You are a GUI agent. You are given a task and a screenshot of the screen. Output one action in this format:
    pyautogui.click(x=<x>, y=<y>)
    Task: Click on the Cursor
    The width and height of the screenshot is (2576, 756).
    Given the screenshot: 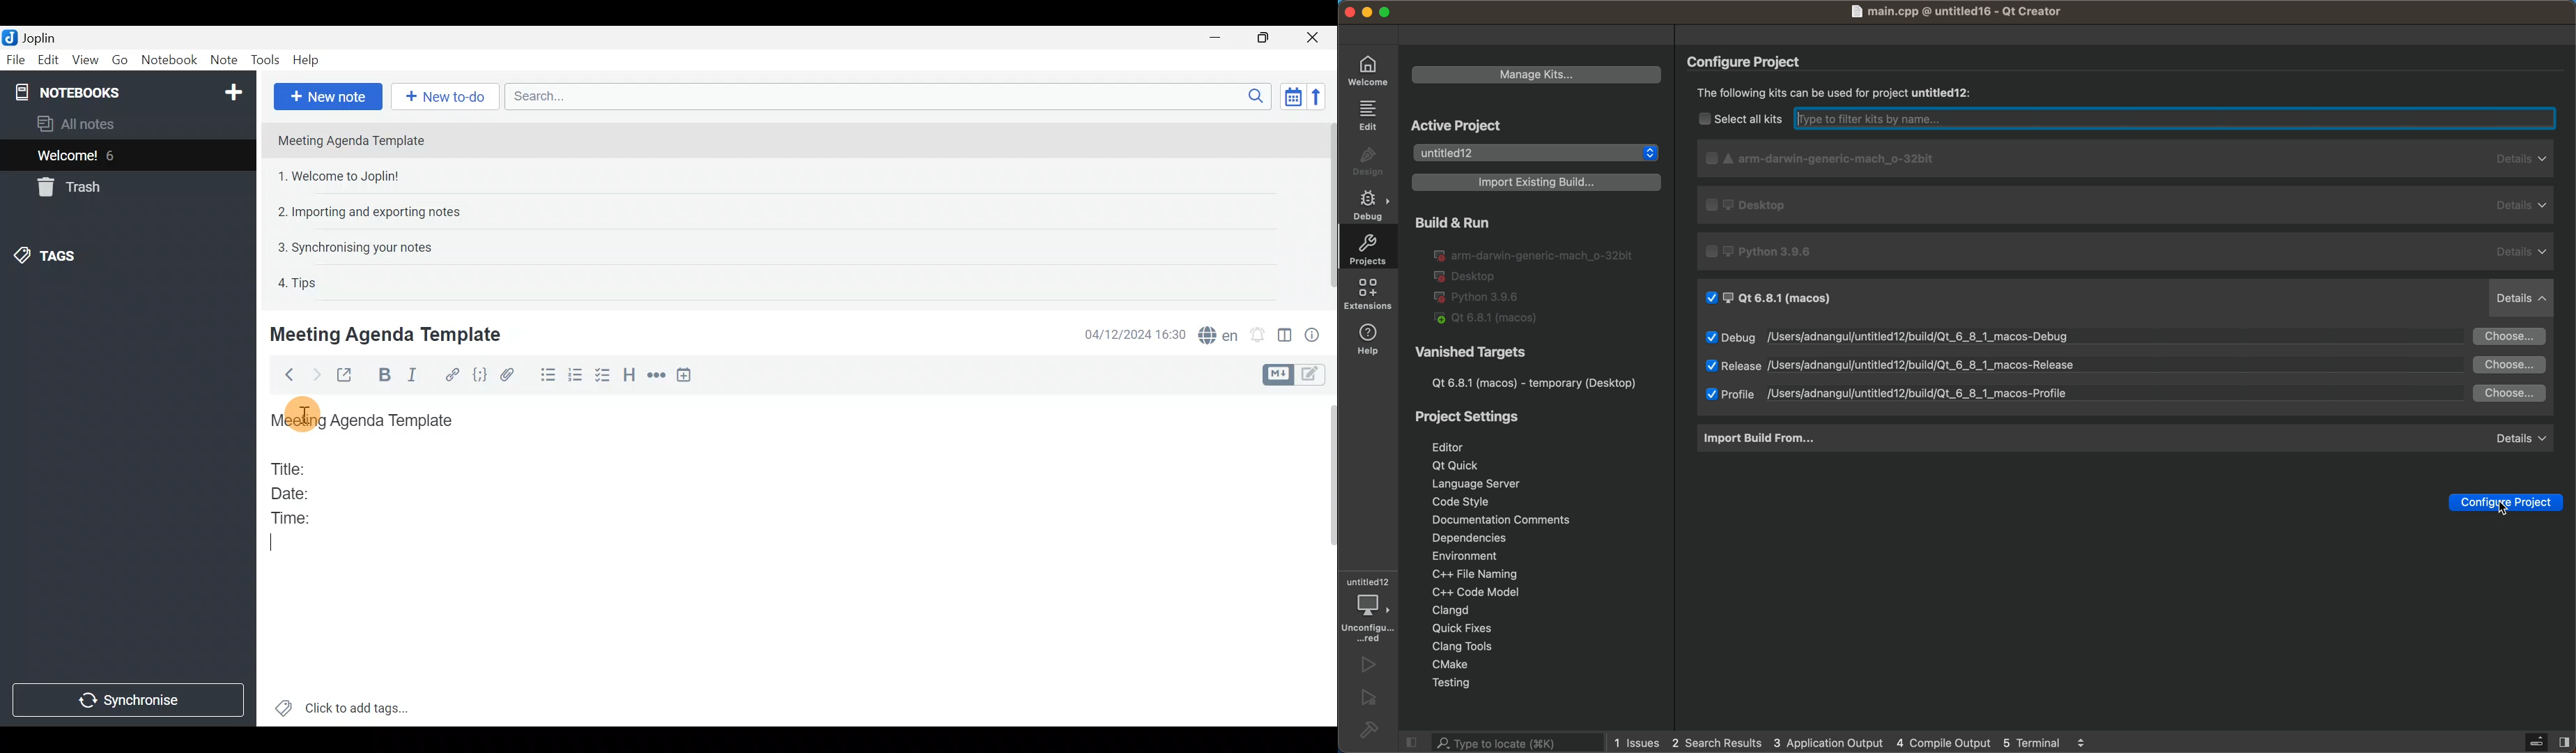 What is the action you would take?
    pyautogui.click(x=272, y=544)
    